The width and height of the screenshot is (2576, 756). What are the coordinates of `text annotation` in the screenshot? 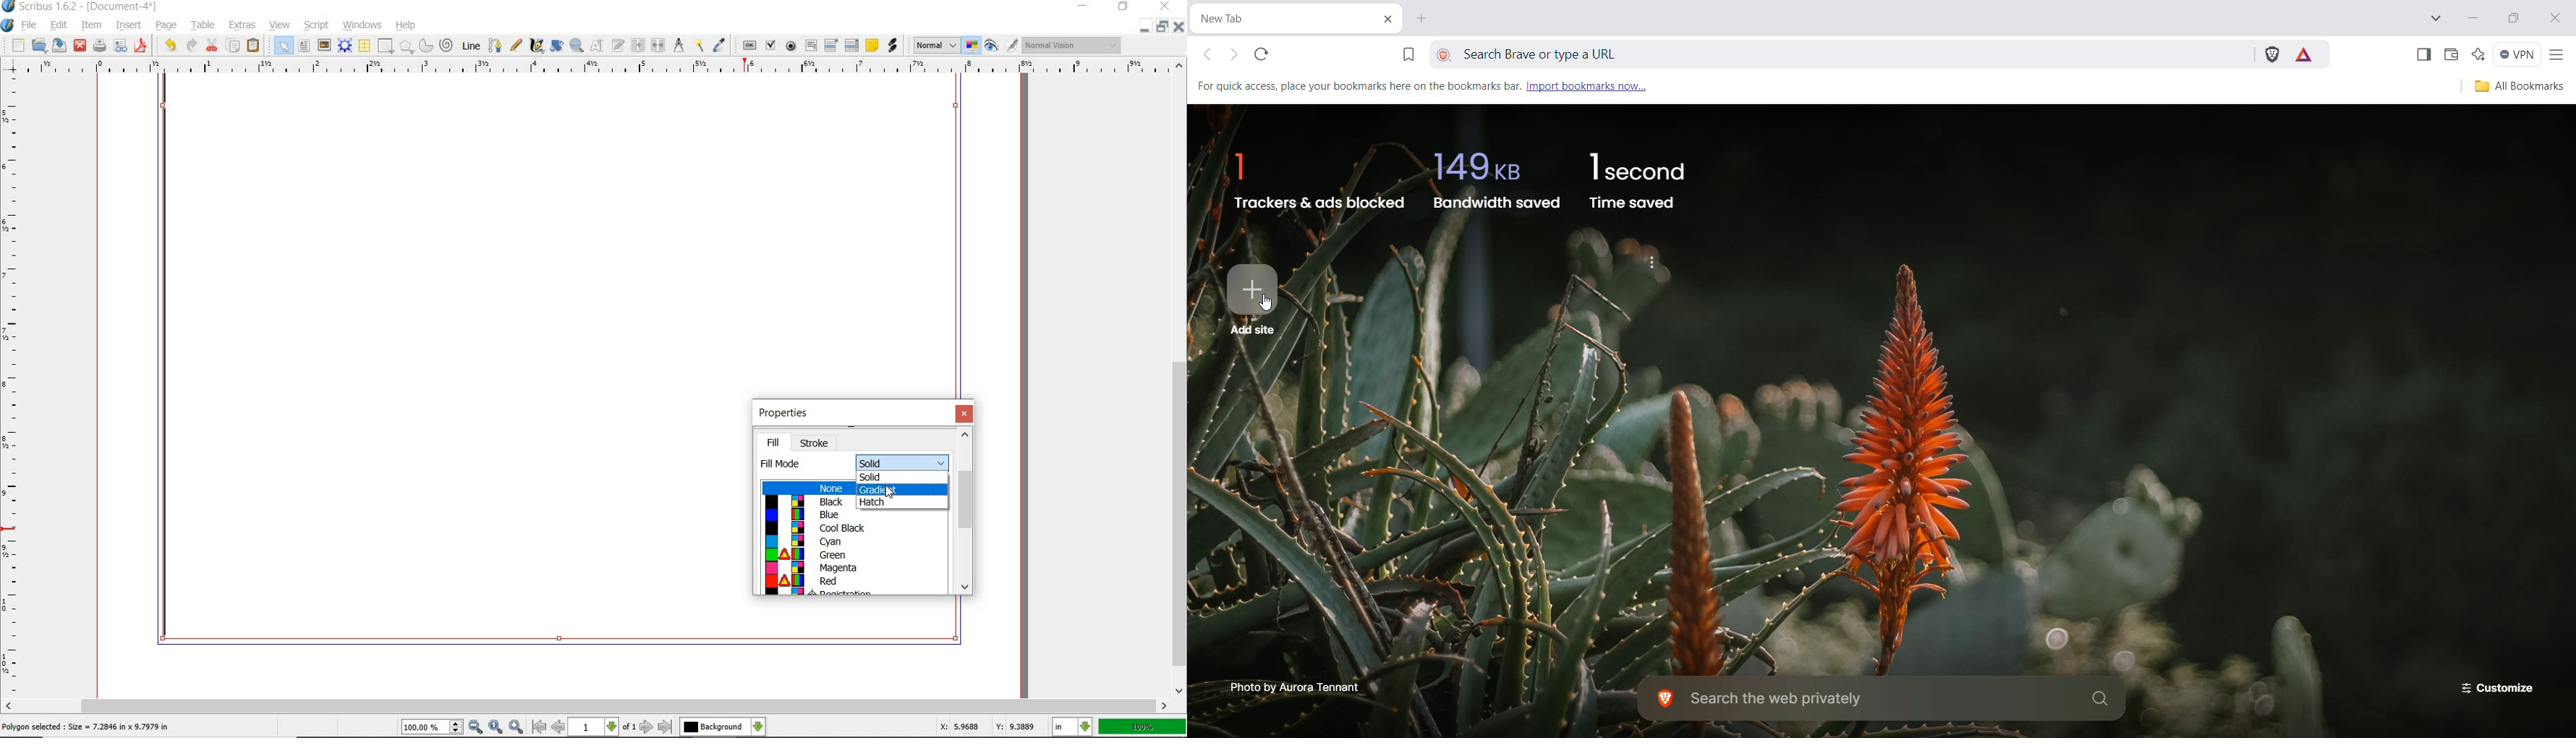 It's located at (872, 45).